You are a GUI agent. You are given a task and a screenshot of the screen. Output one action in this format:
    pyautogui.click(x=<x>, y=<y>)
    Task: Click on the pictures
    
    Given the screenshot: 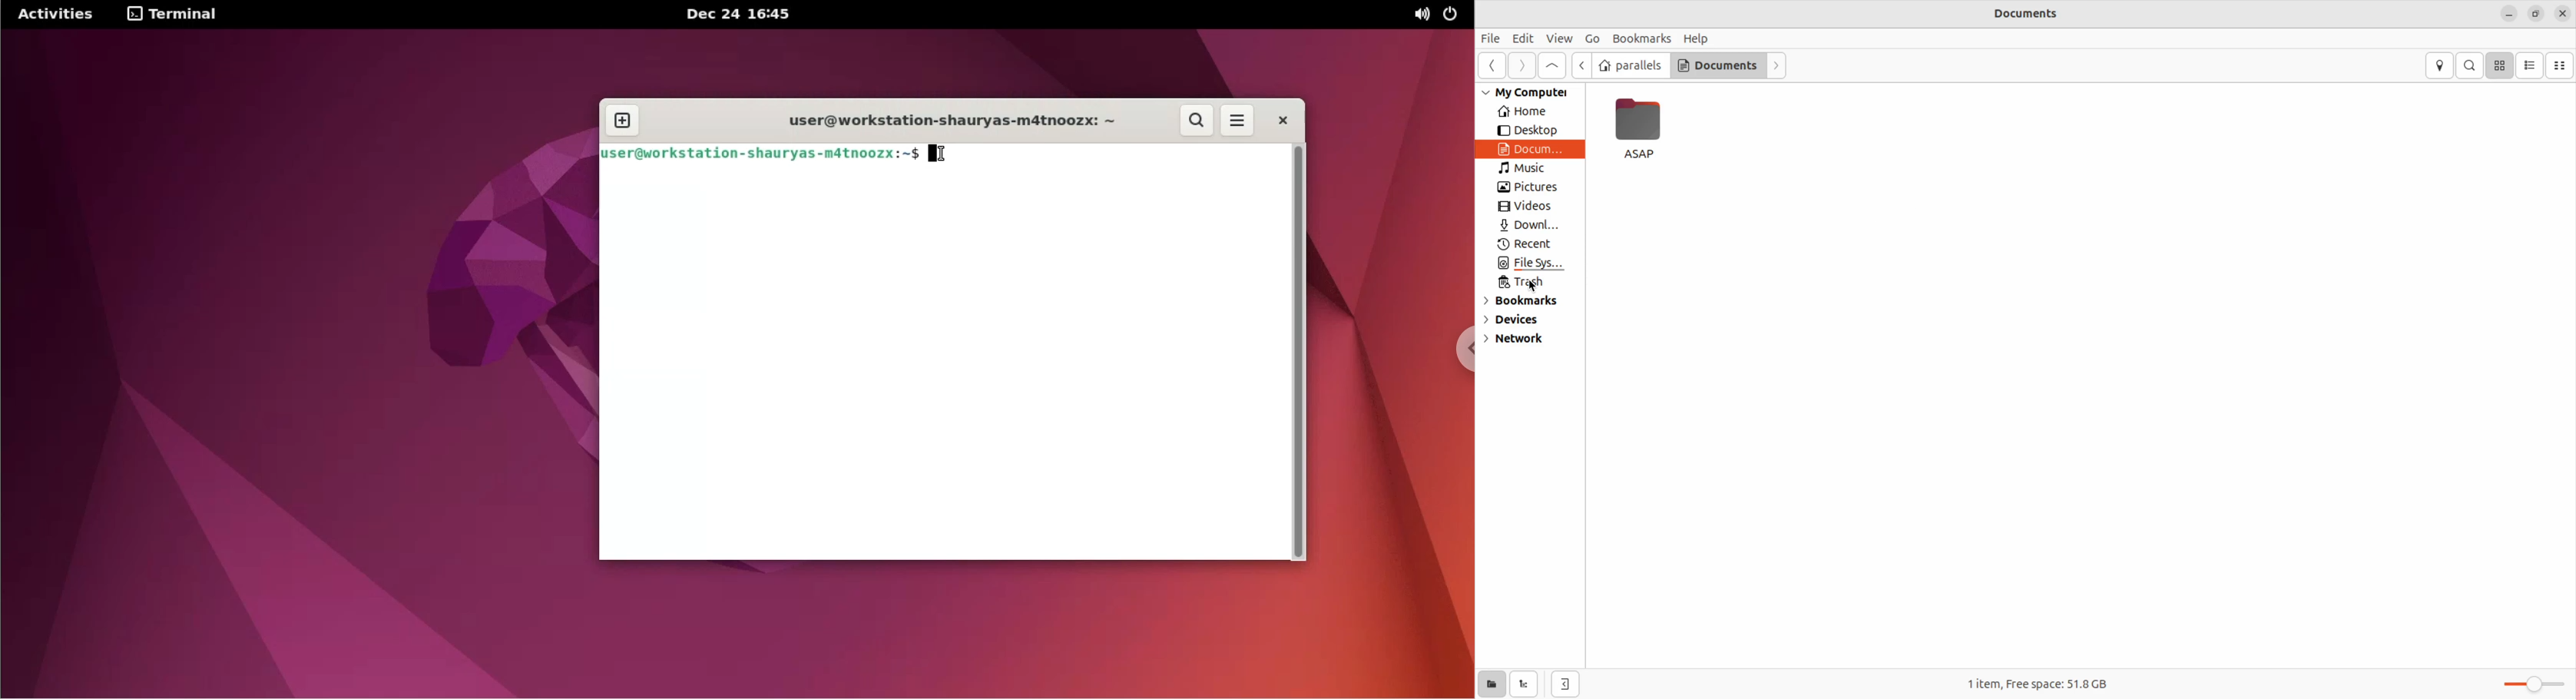 What is the action you would take?
    pyautogui.click(x=1528, y=188)
    